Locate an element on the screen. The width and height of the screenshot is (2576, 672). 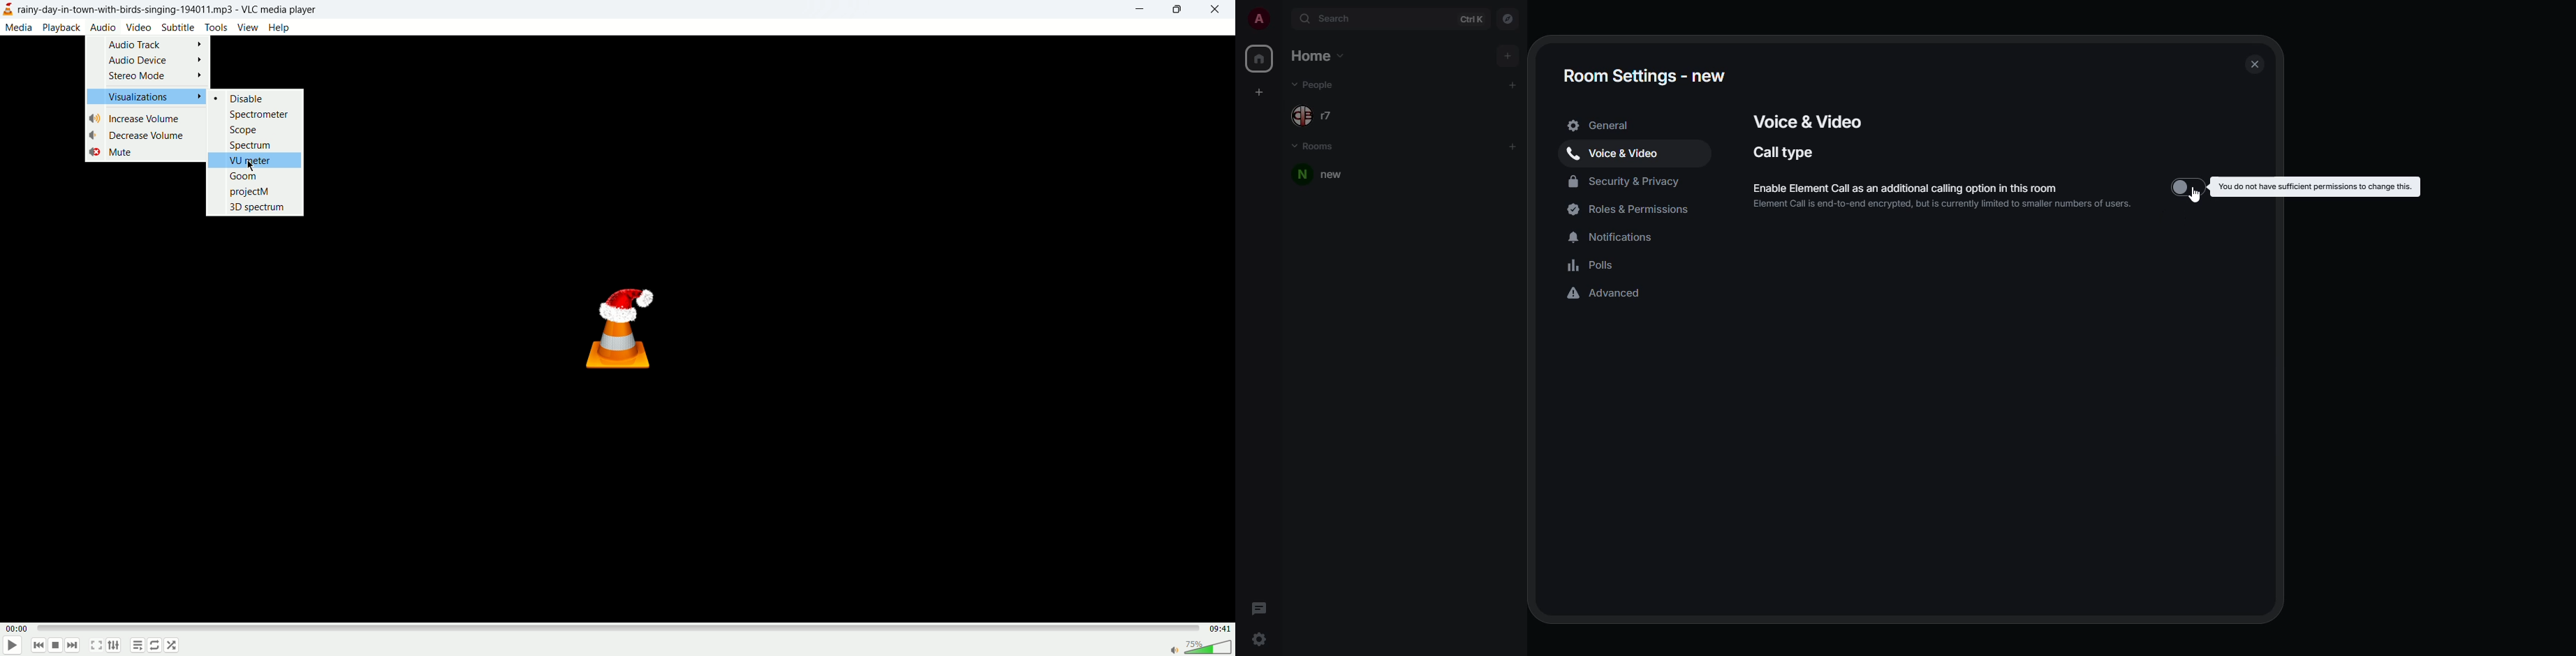
3D spectrum is located at coordinates (258, 208).